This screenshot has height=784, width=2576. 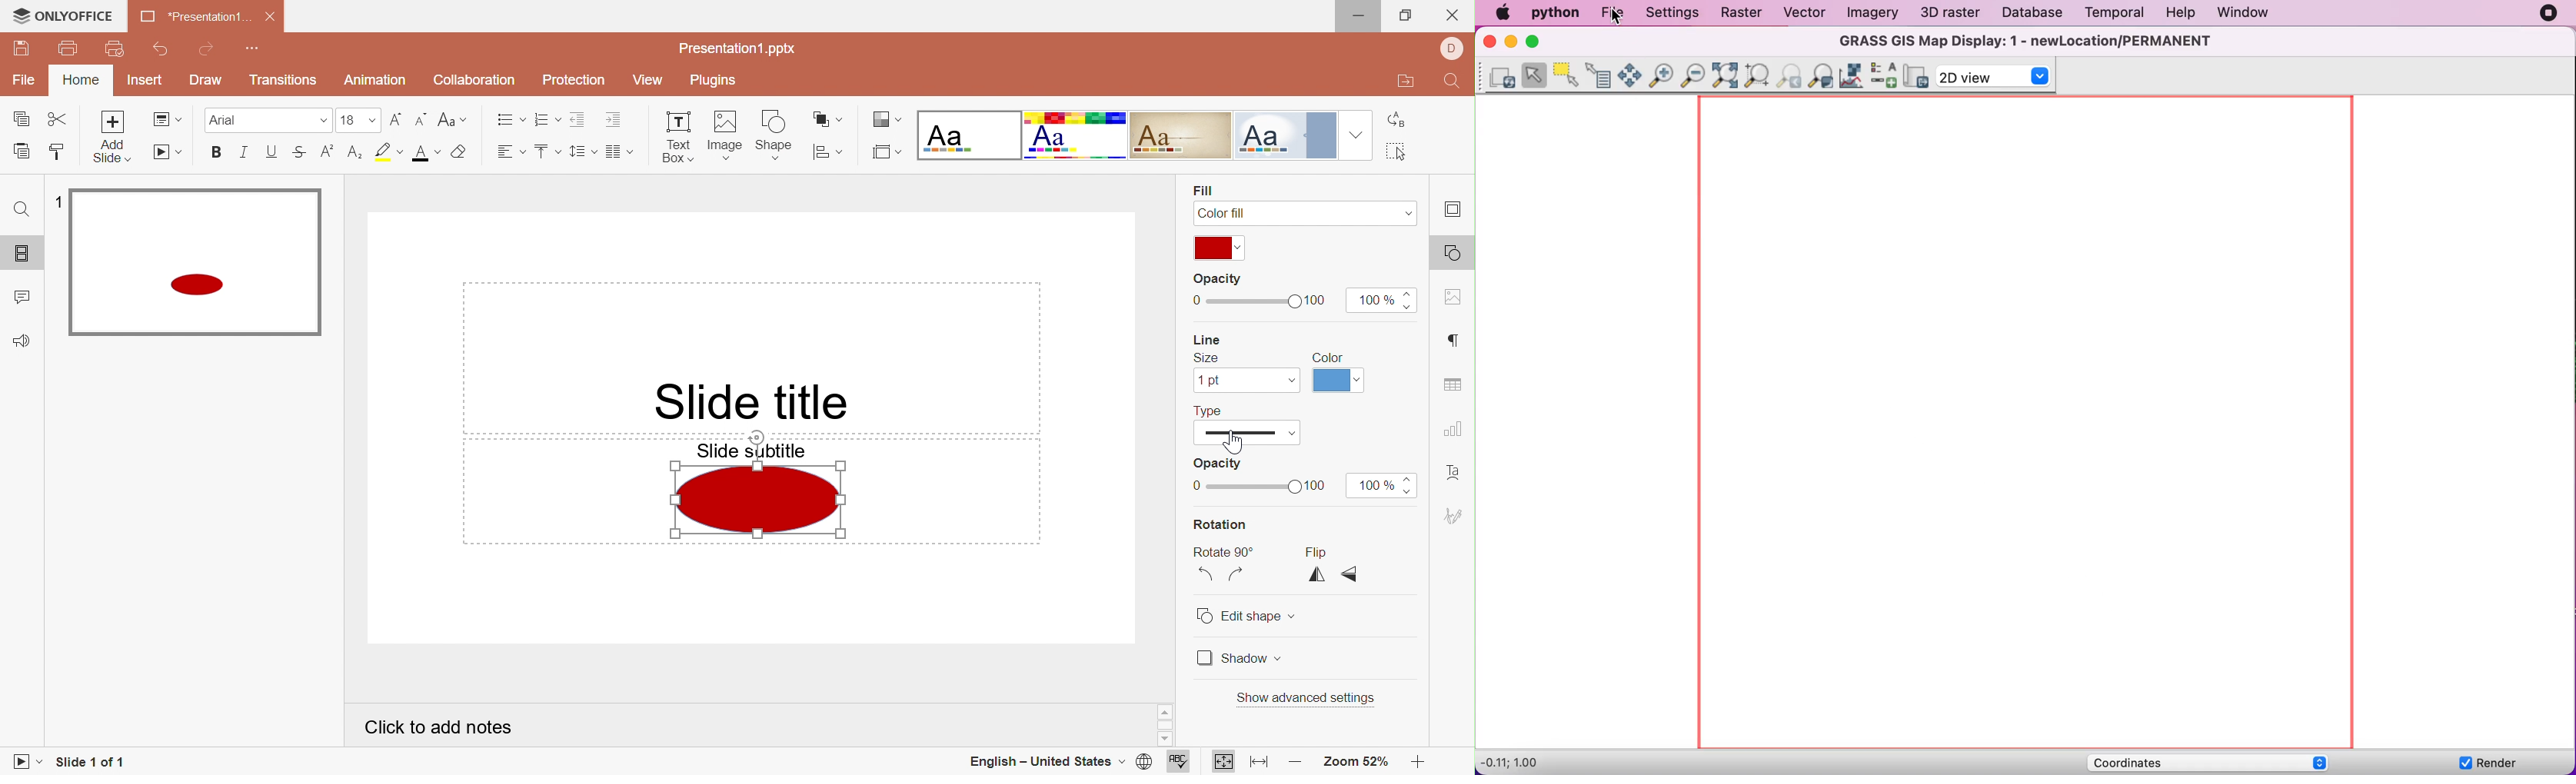 What do you see at coordinates (1452, 428) in the screenshot?
I see `Chart settings` at bounding box center [1452, 428].